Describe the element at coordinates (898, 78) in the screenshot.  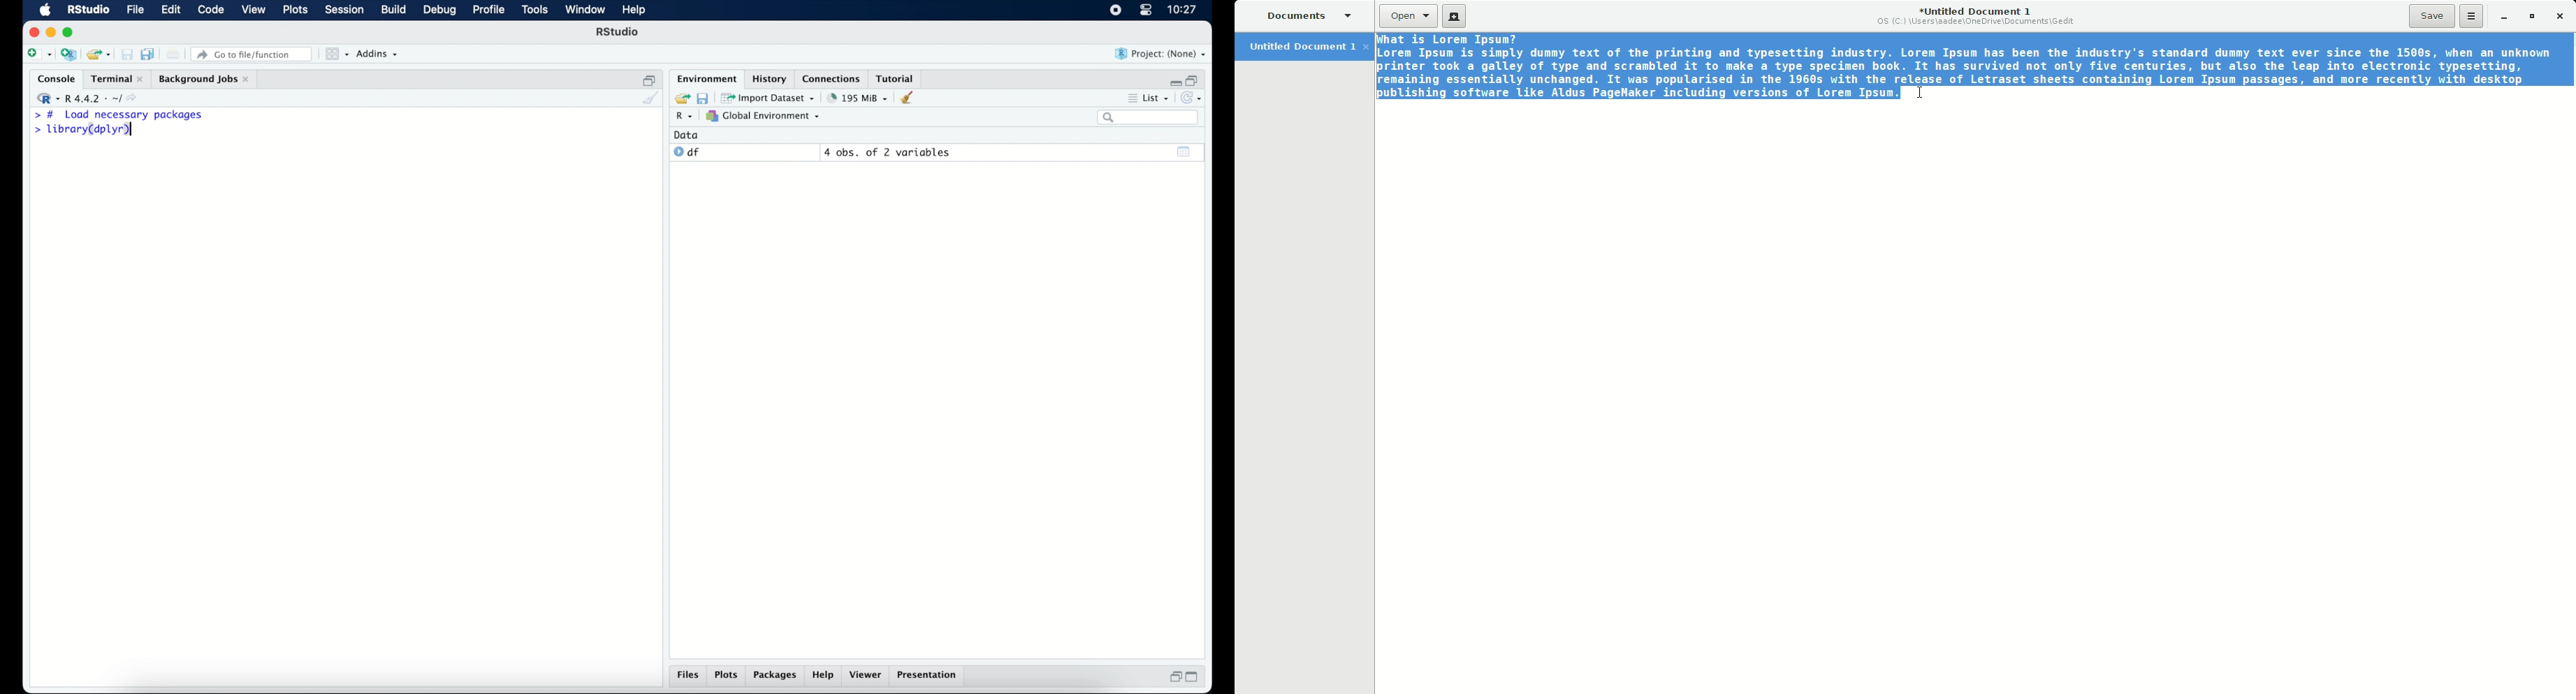
I see `tutorial` at that location.